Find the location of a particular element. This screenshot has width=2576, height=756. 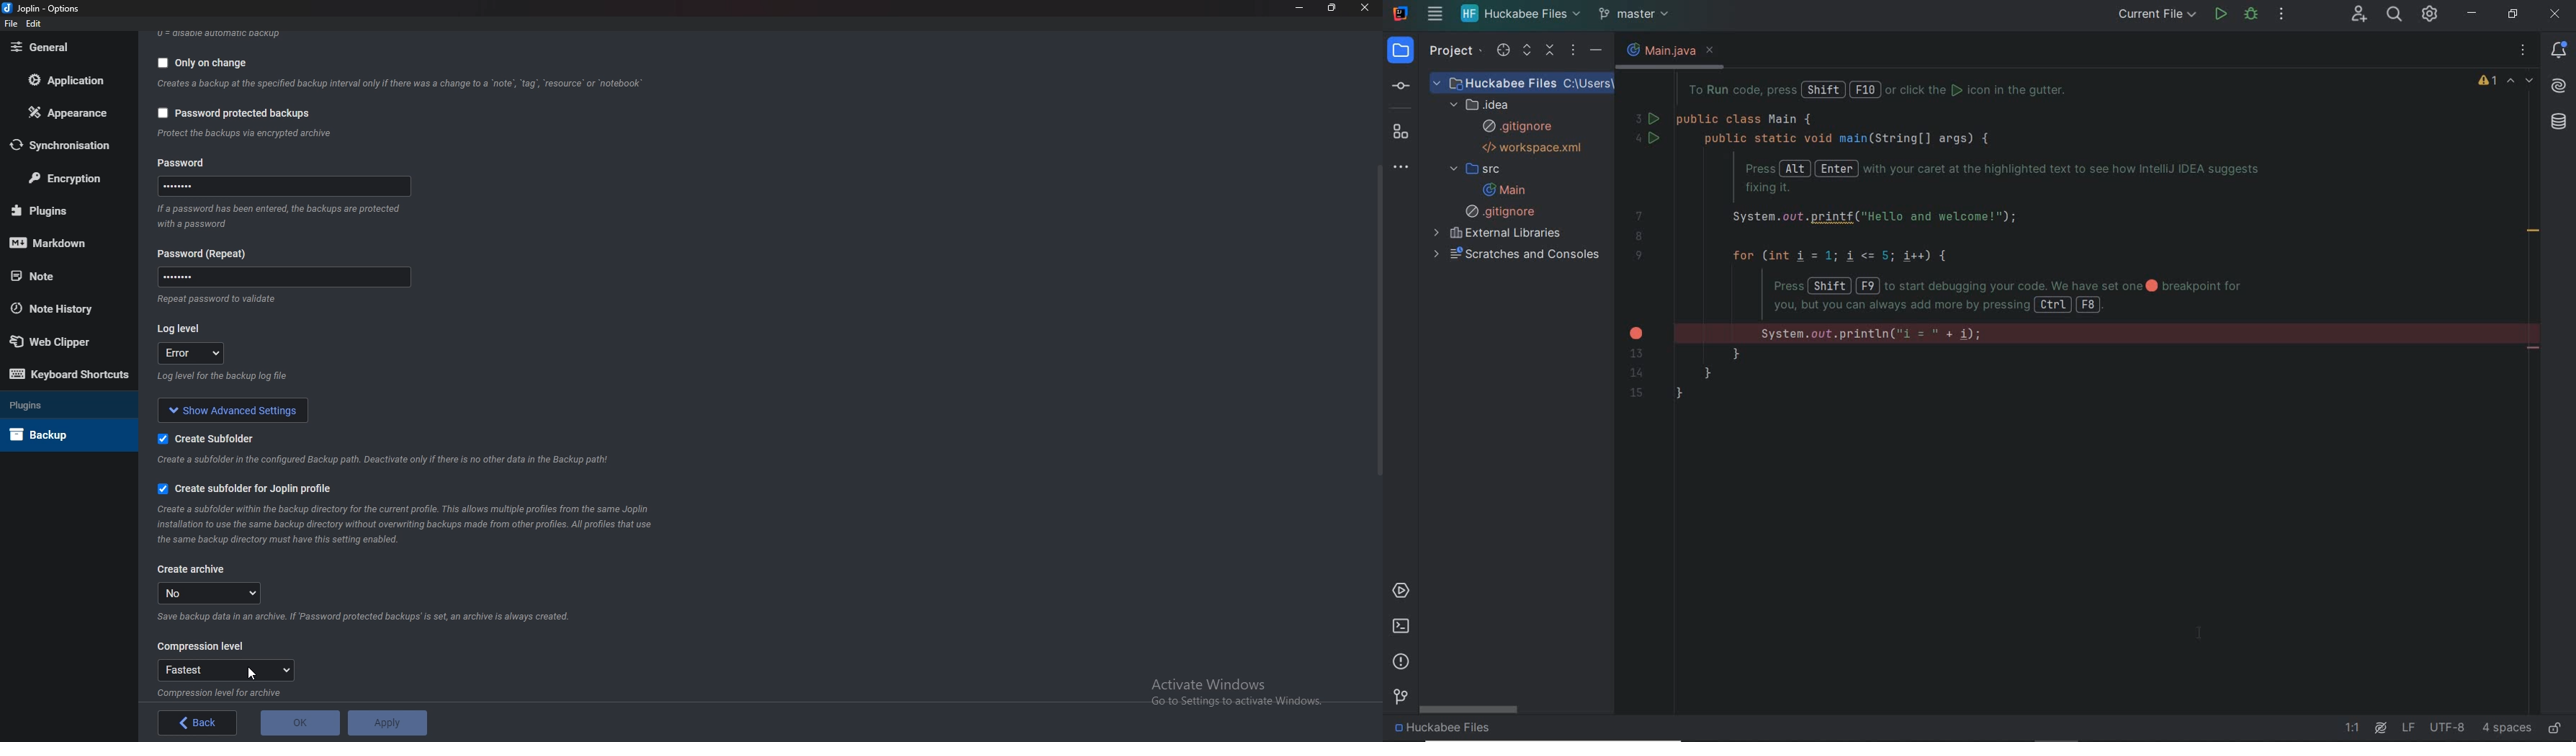

Only on change is located at coordinates (198, 65).